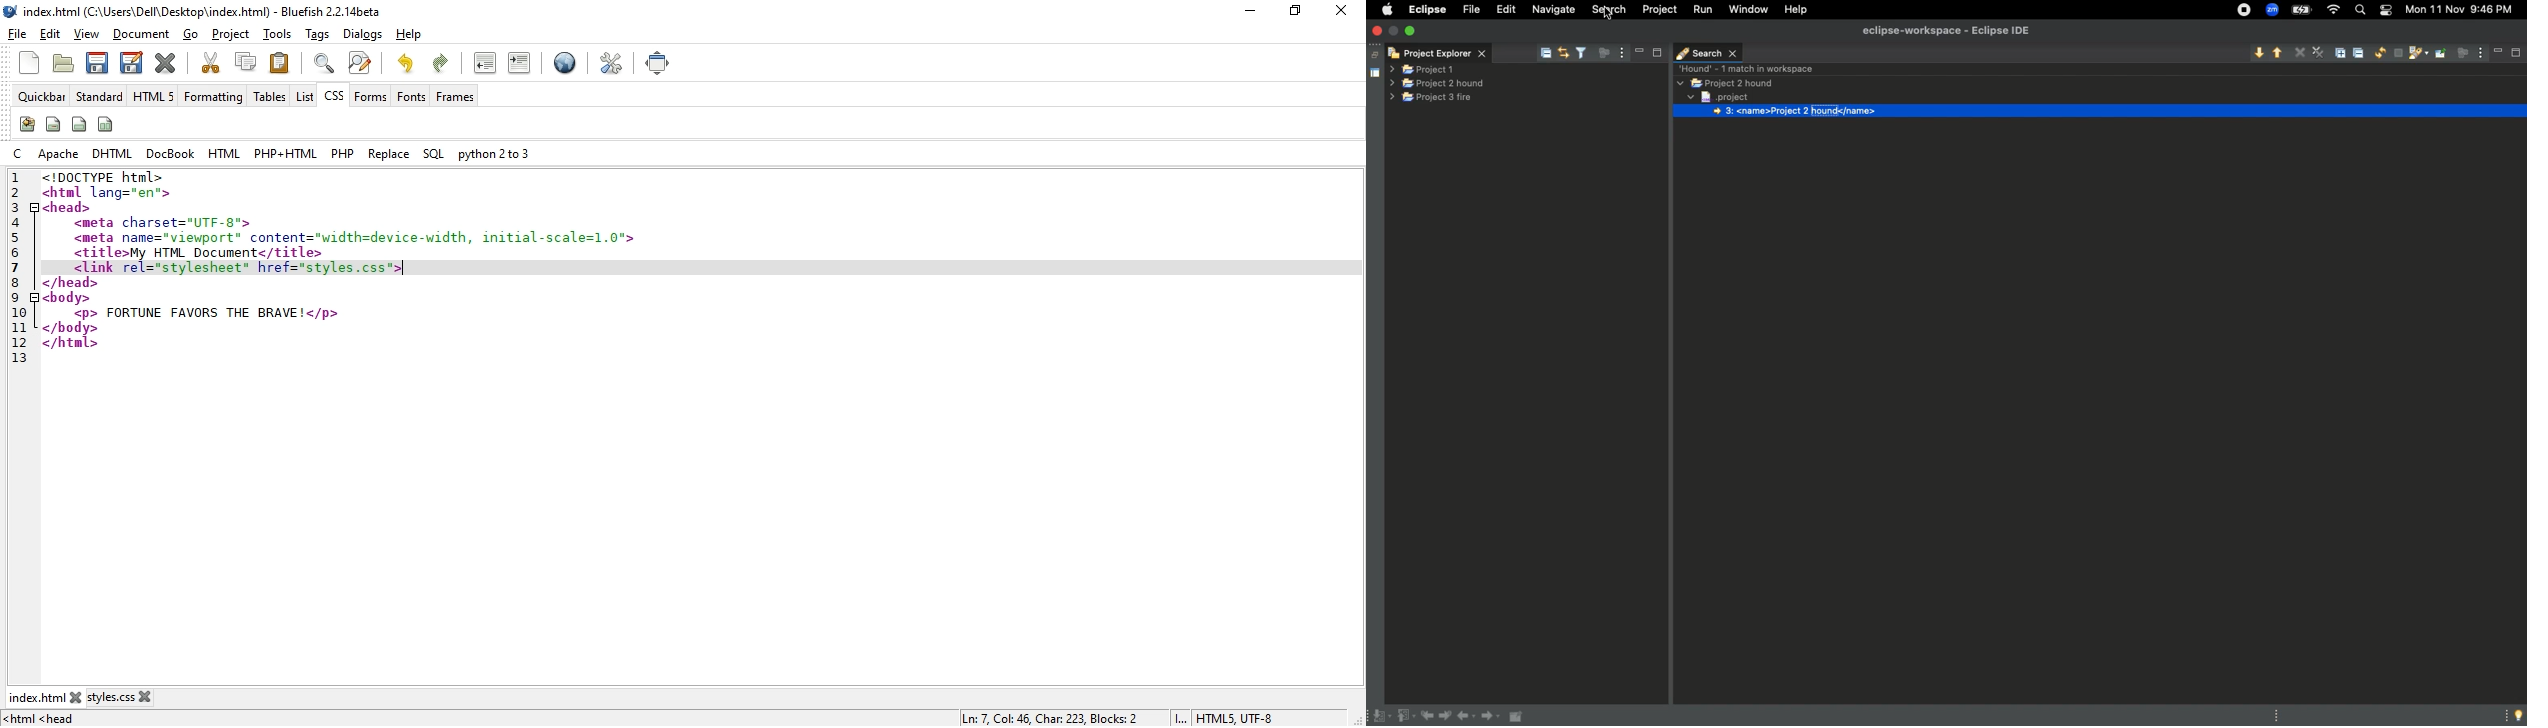 This screenshot has height=728, width=2548. Describe the element at coordinates (1050, 717) in the screenshot. I see `Ln: 7. Col: 46. Char: 223 Blocks: 2` at that location.